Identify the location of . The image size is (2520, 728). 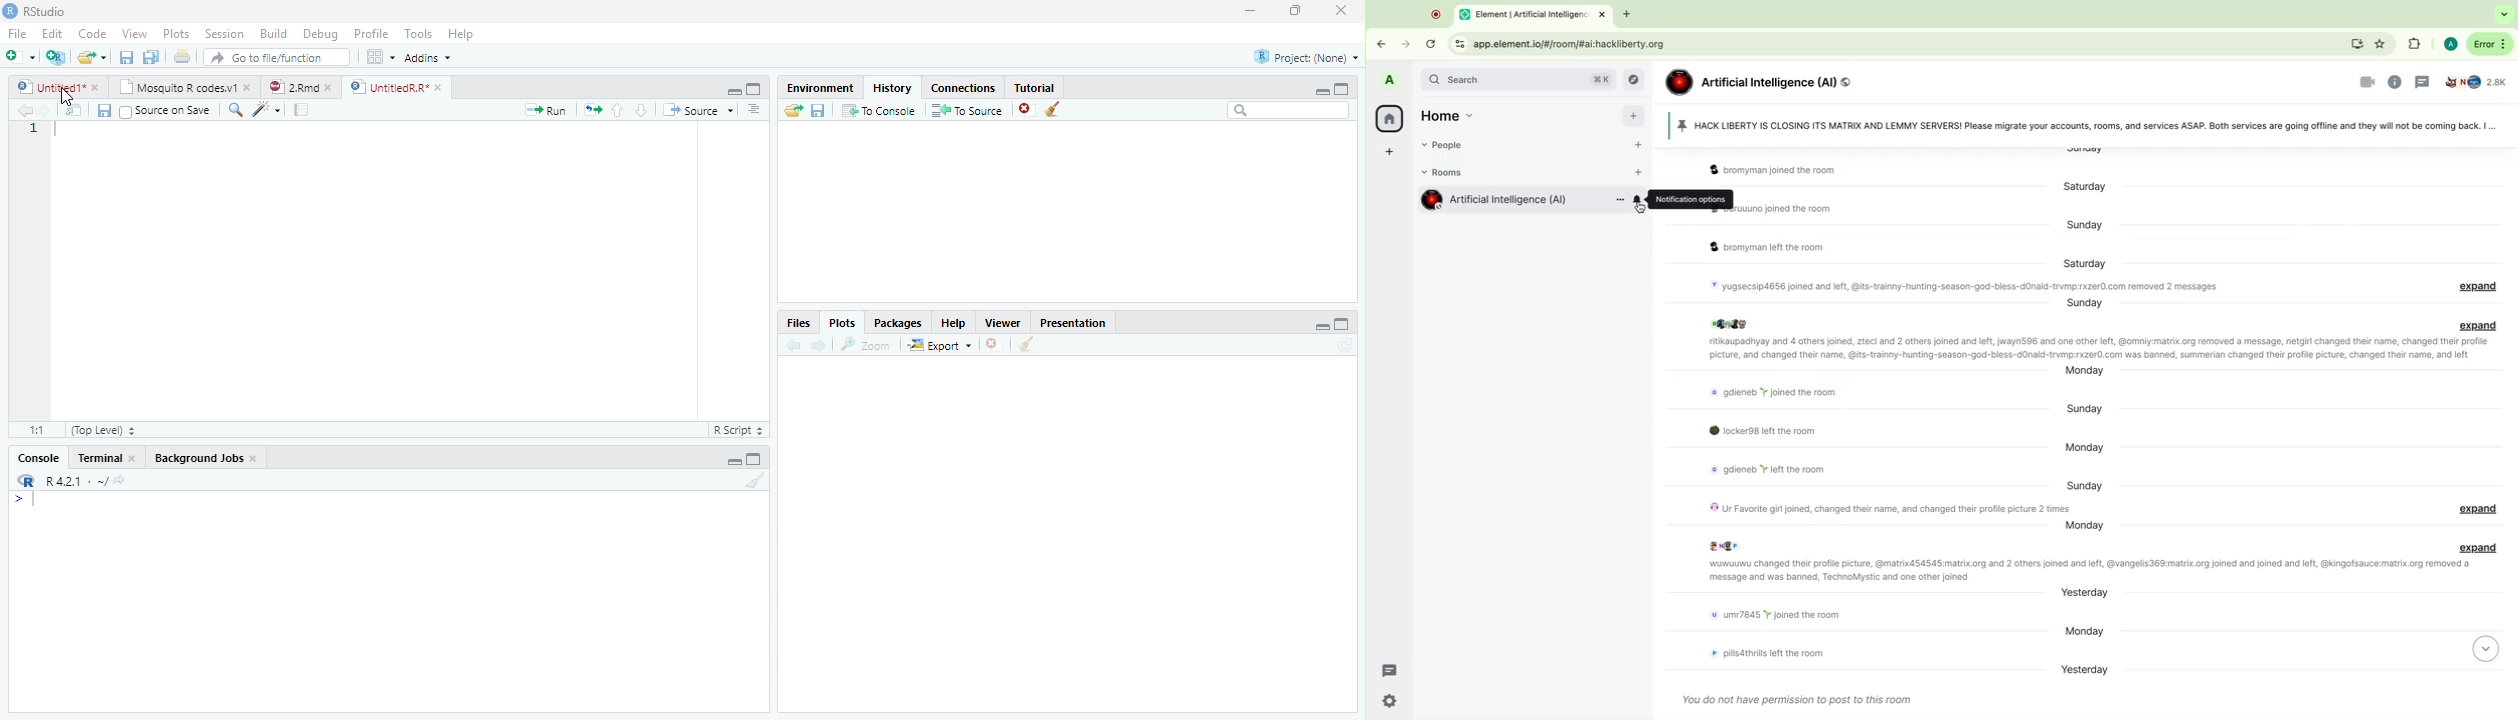
(1432, 13).